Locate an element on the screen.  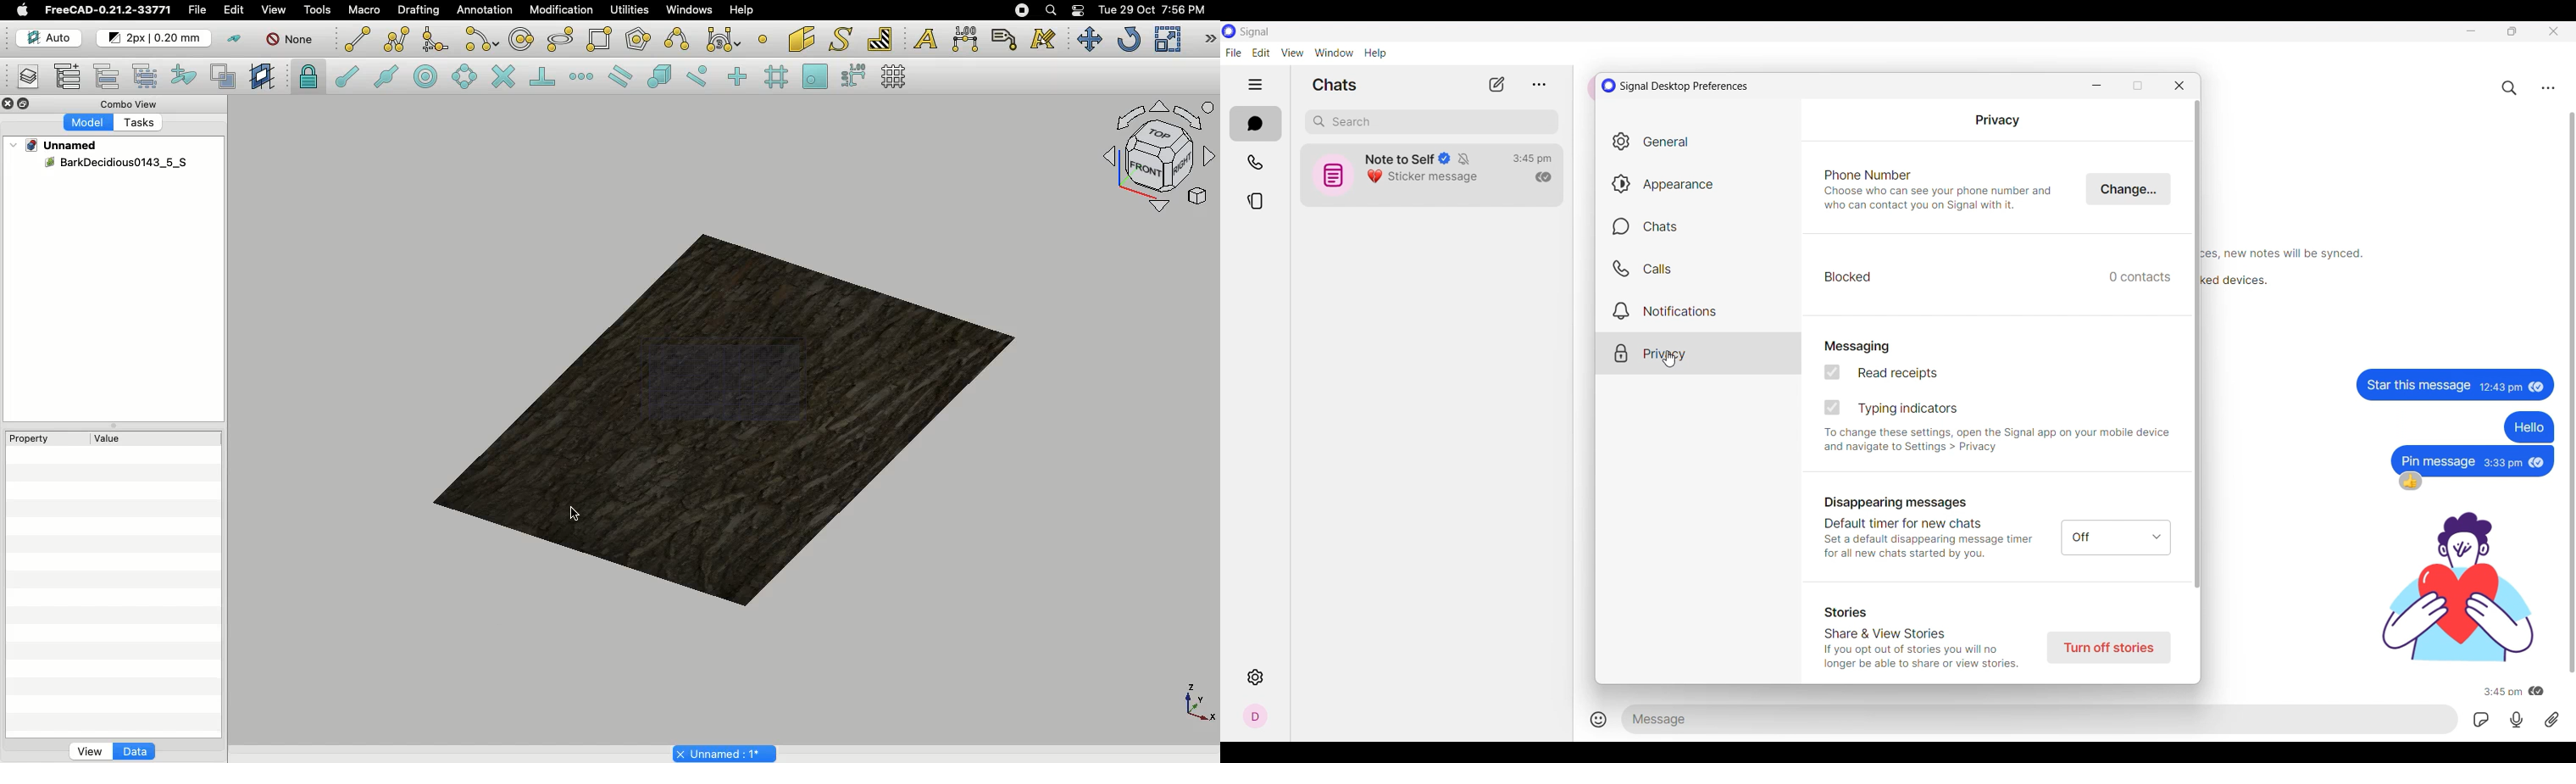
Snap parallel is located at coordinates (620, 76).